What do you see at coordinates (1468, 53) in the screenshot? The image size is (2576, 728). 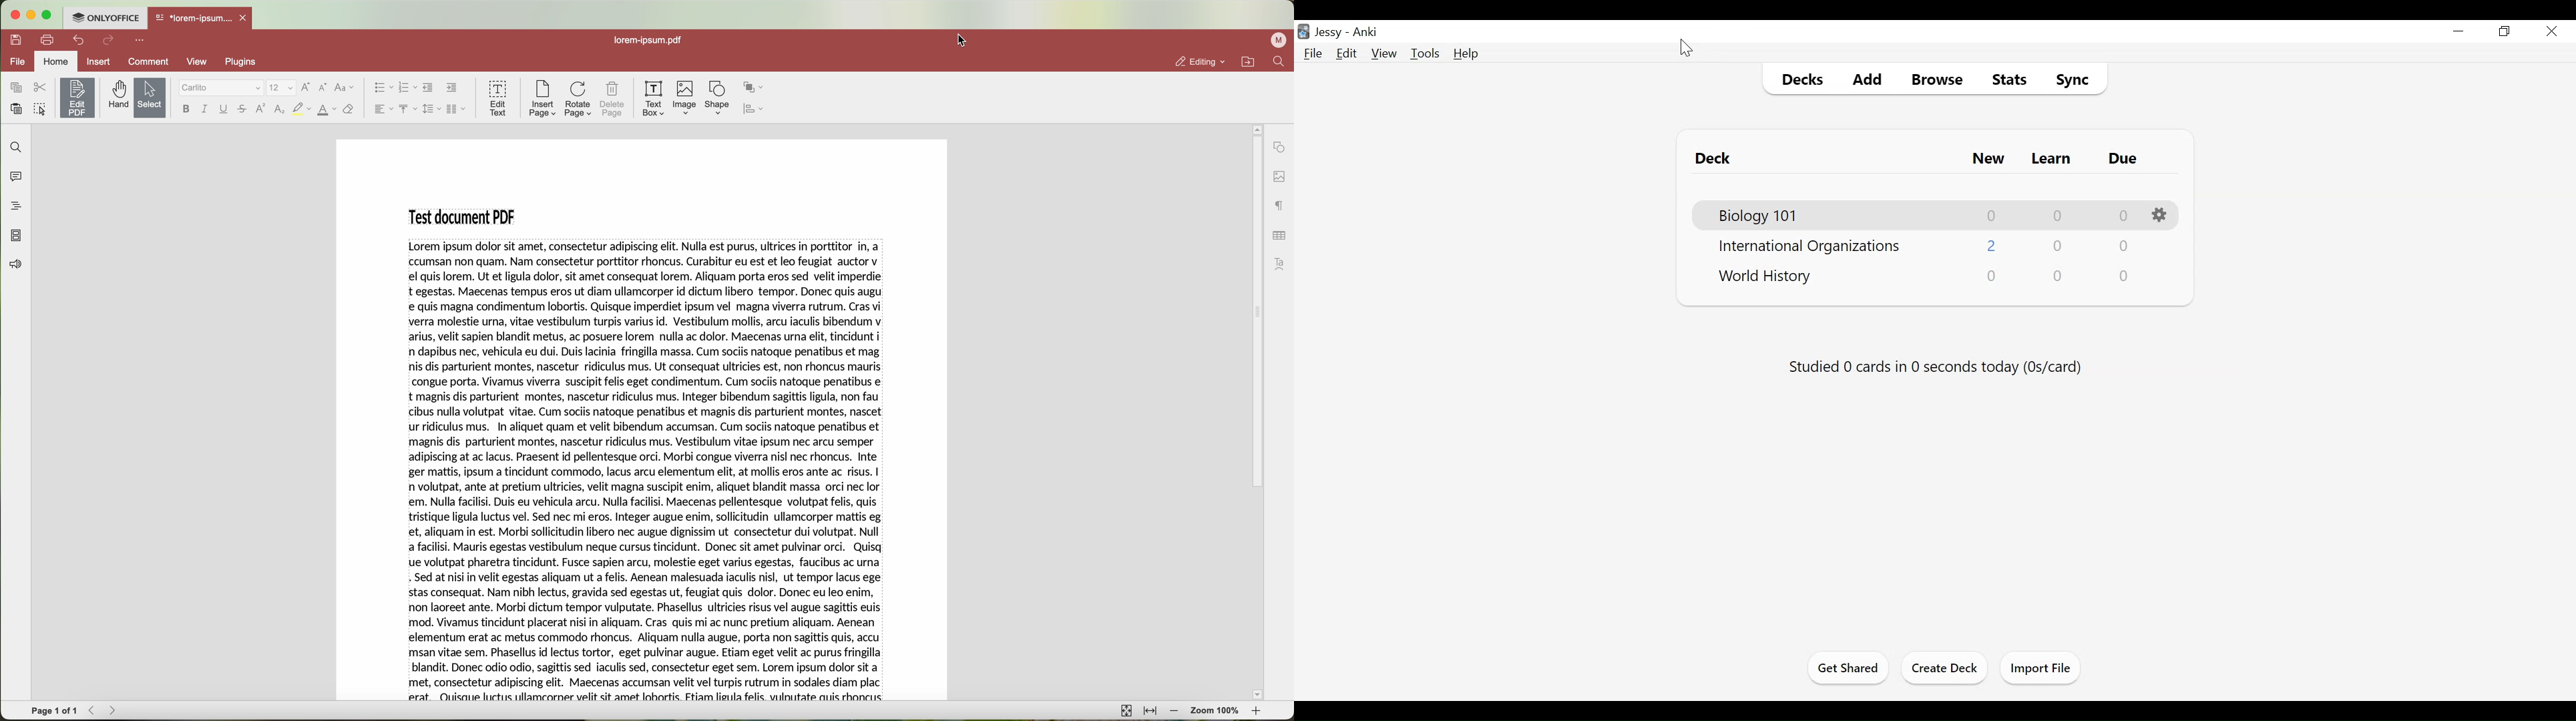 I see `Help` at bounding box center [1468, 53].